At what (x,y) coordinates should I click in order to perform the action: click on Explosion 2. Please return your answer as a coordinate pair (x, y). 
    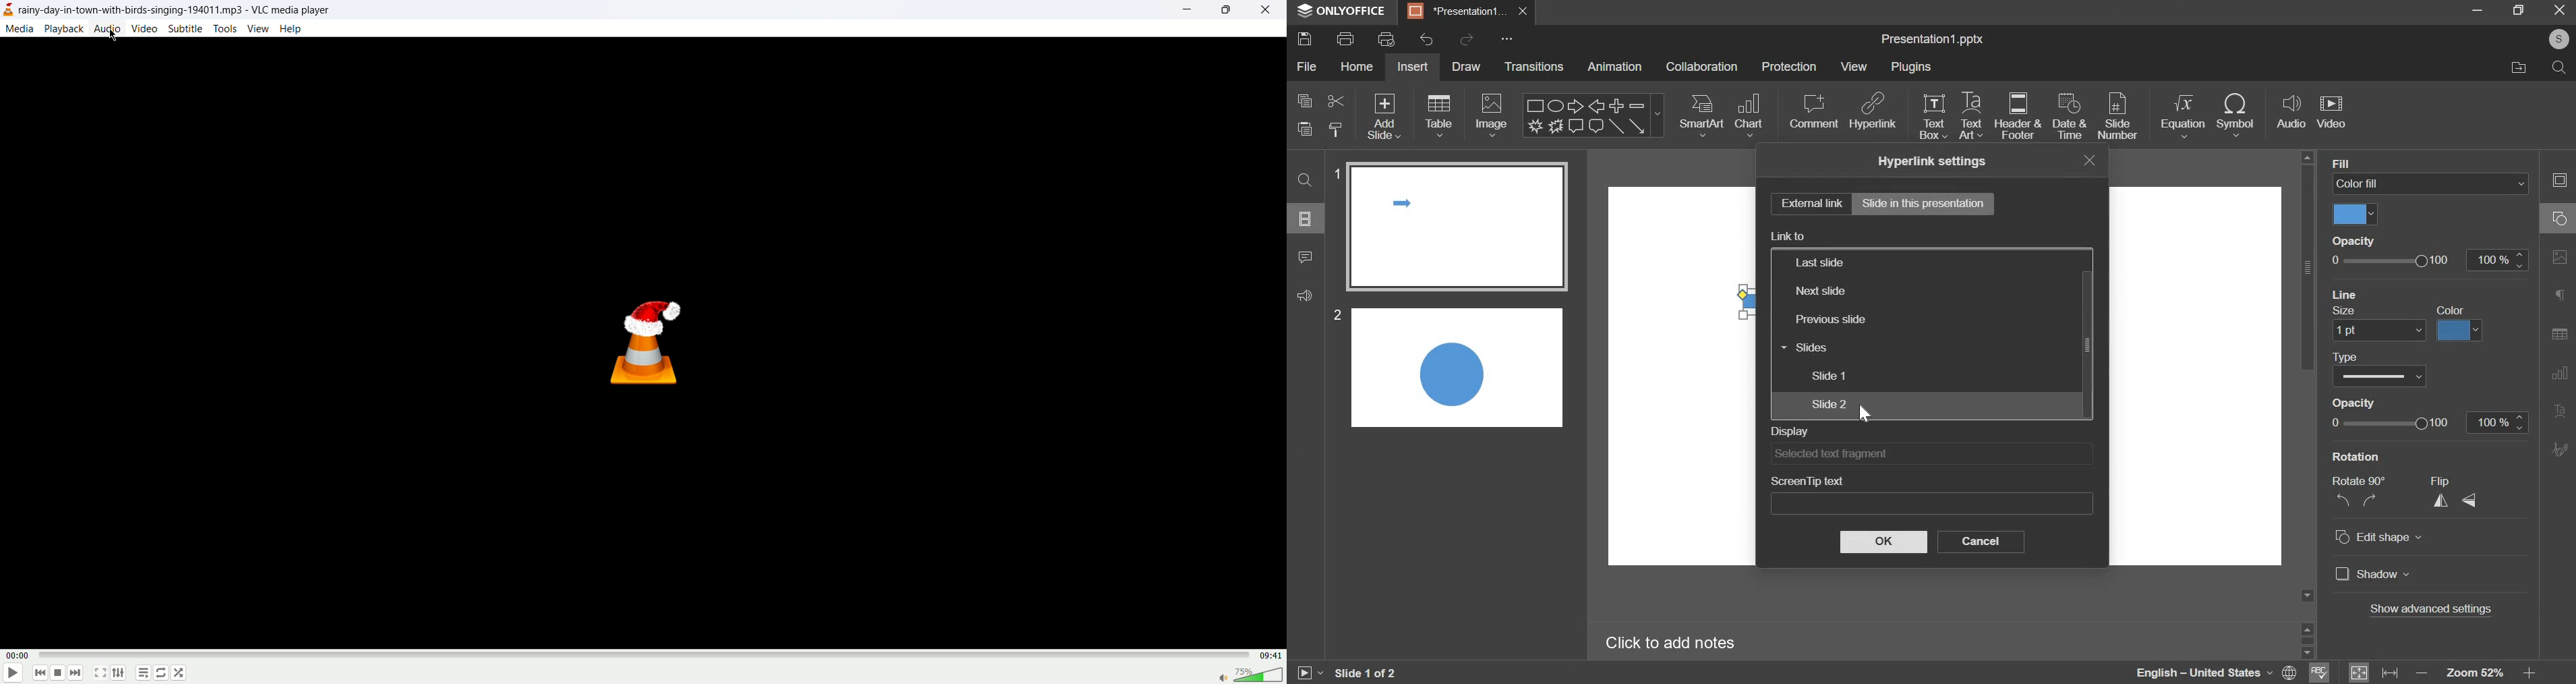
    Looking at the image, I should click on (1556, 125).